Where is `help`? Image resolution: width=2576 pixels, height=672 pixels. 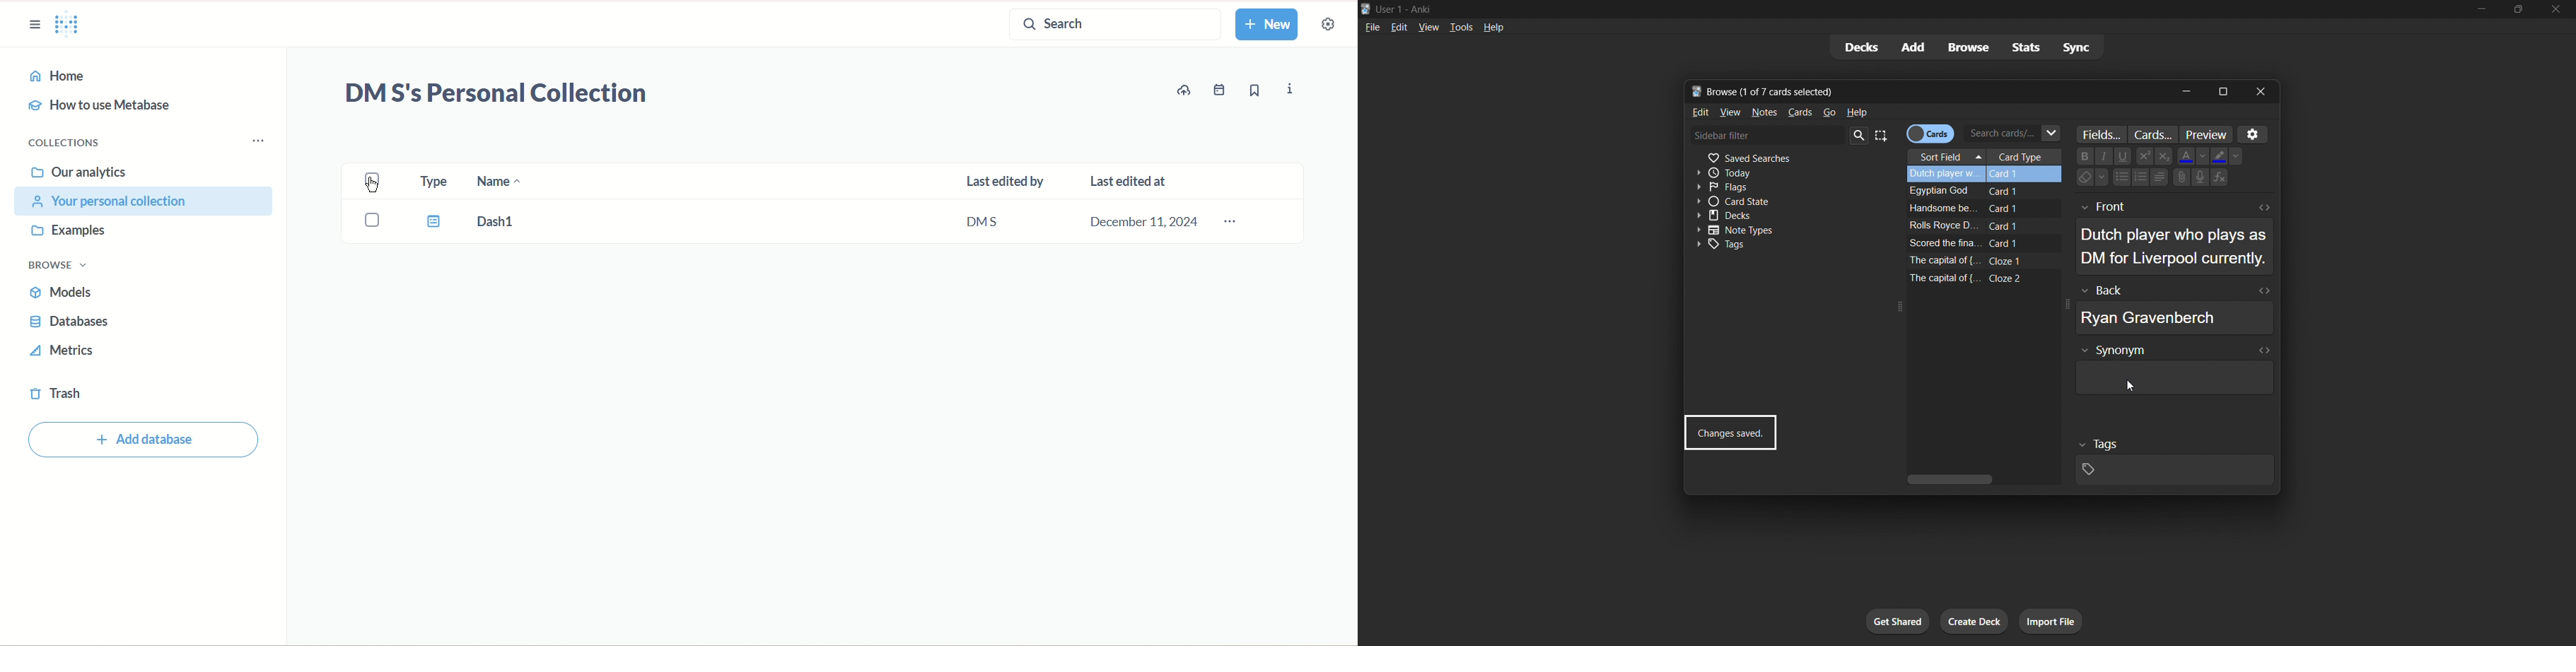 help is located at coordinates (1860, 112).